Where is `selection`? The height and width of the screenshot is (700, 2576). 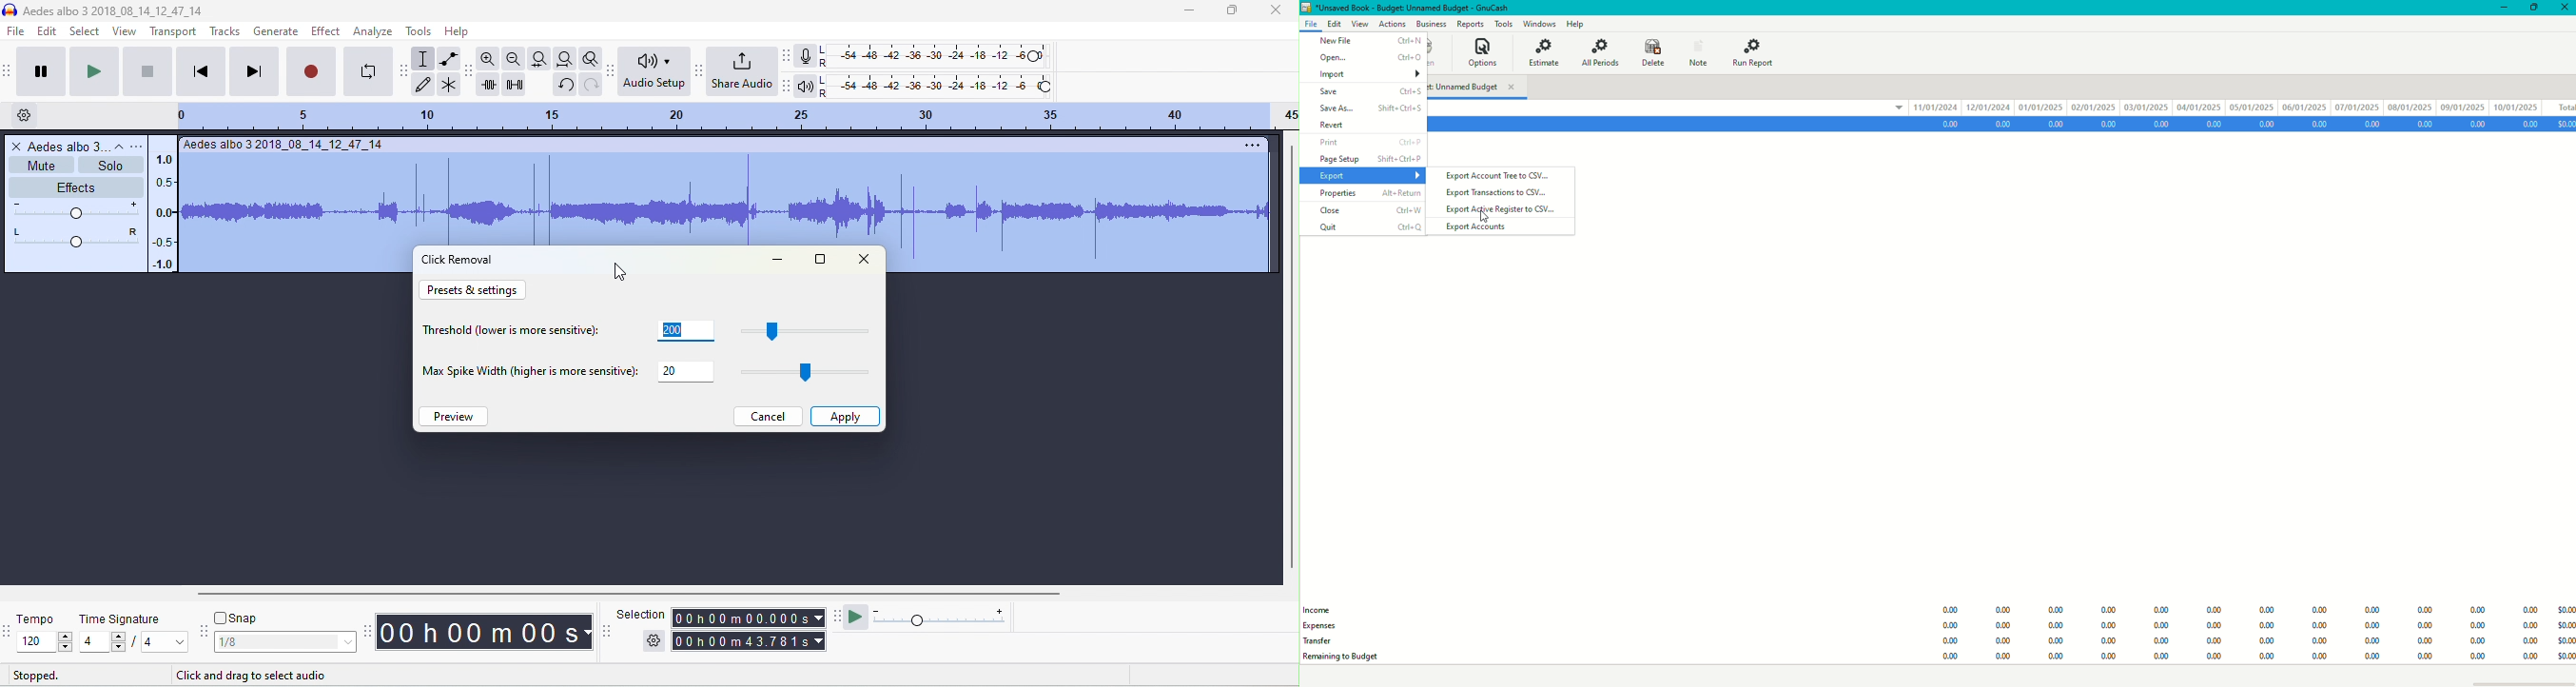 selection is located at coordinates (640, 613).